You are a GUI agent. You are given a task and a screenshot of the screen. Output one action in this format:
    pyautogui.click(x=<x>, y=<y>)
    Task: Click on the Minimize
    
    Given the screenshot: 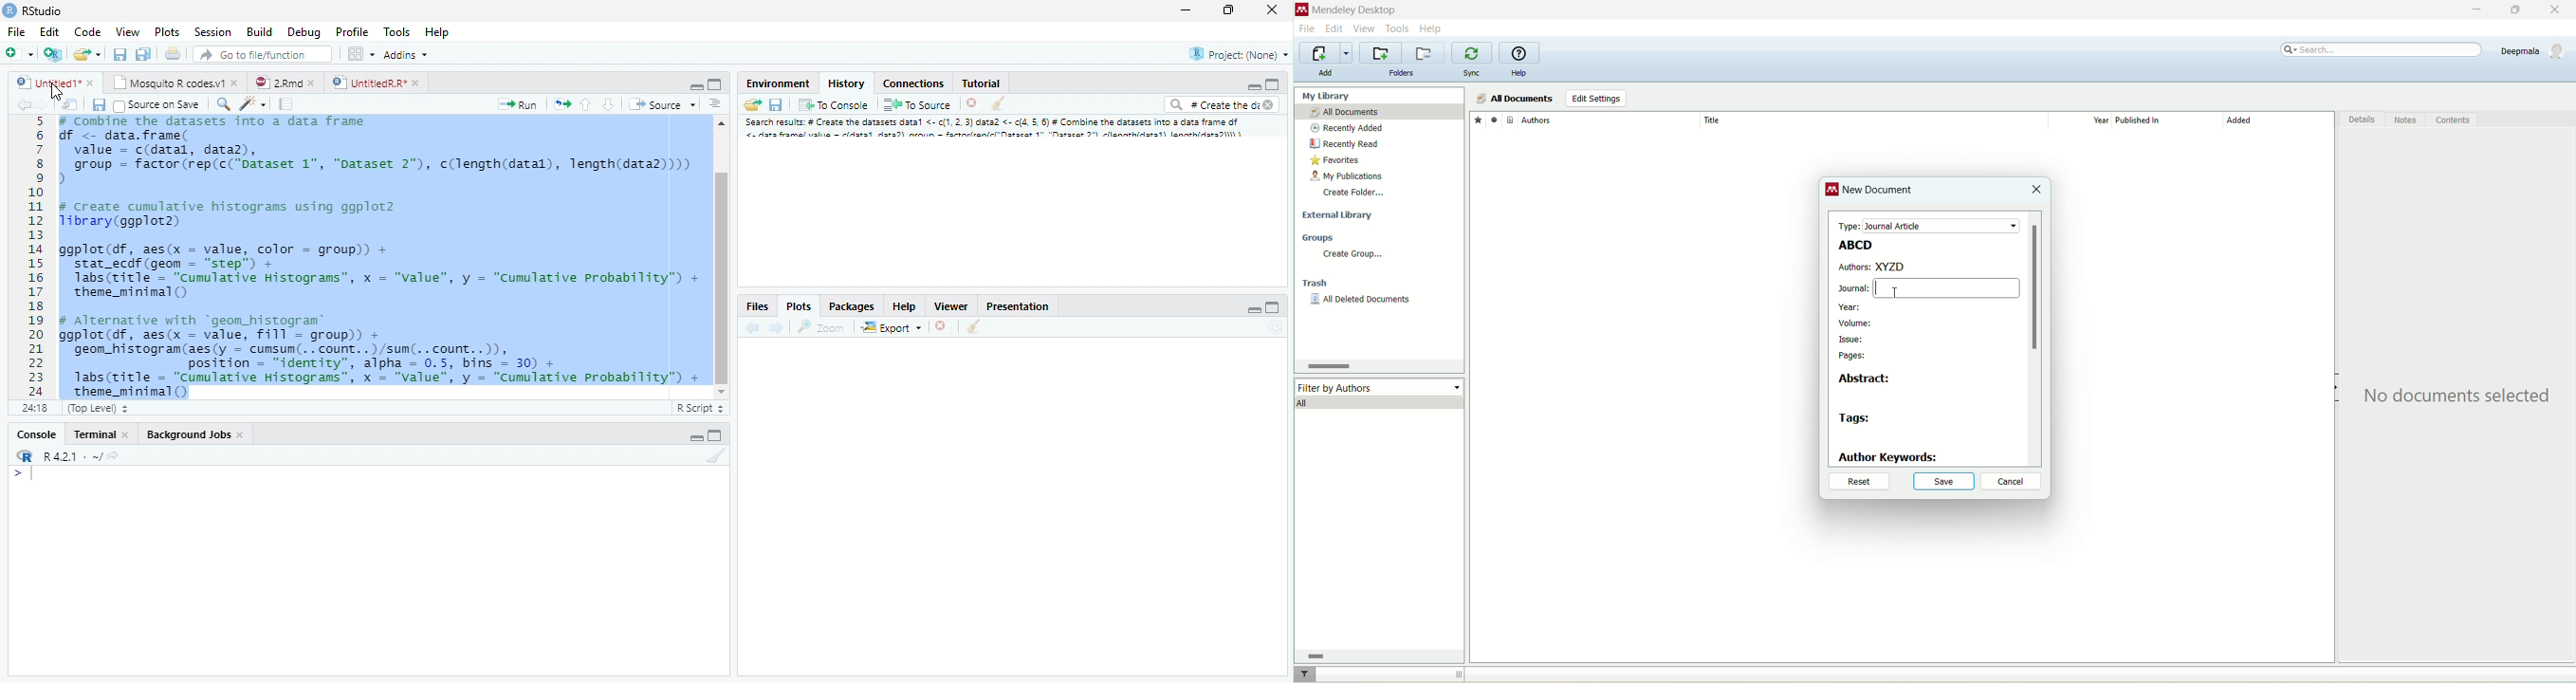 What is the action you would take?
    pyautogui.click(x=1253, y=87)
    